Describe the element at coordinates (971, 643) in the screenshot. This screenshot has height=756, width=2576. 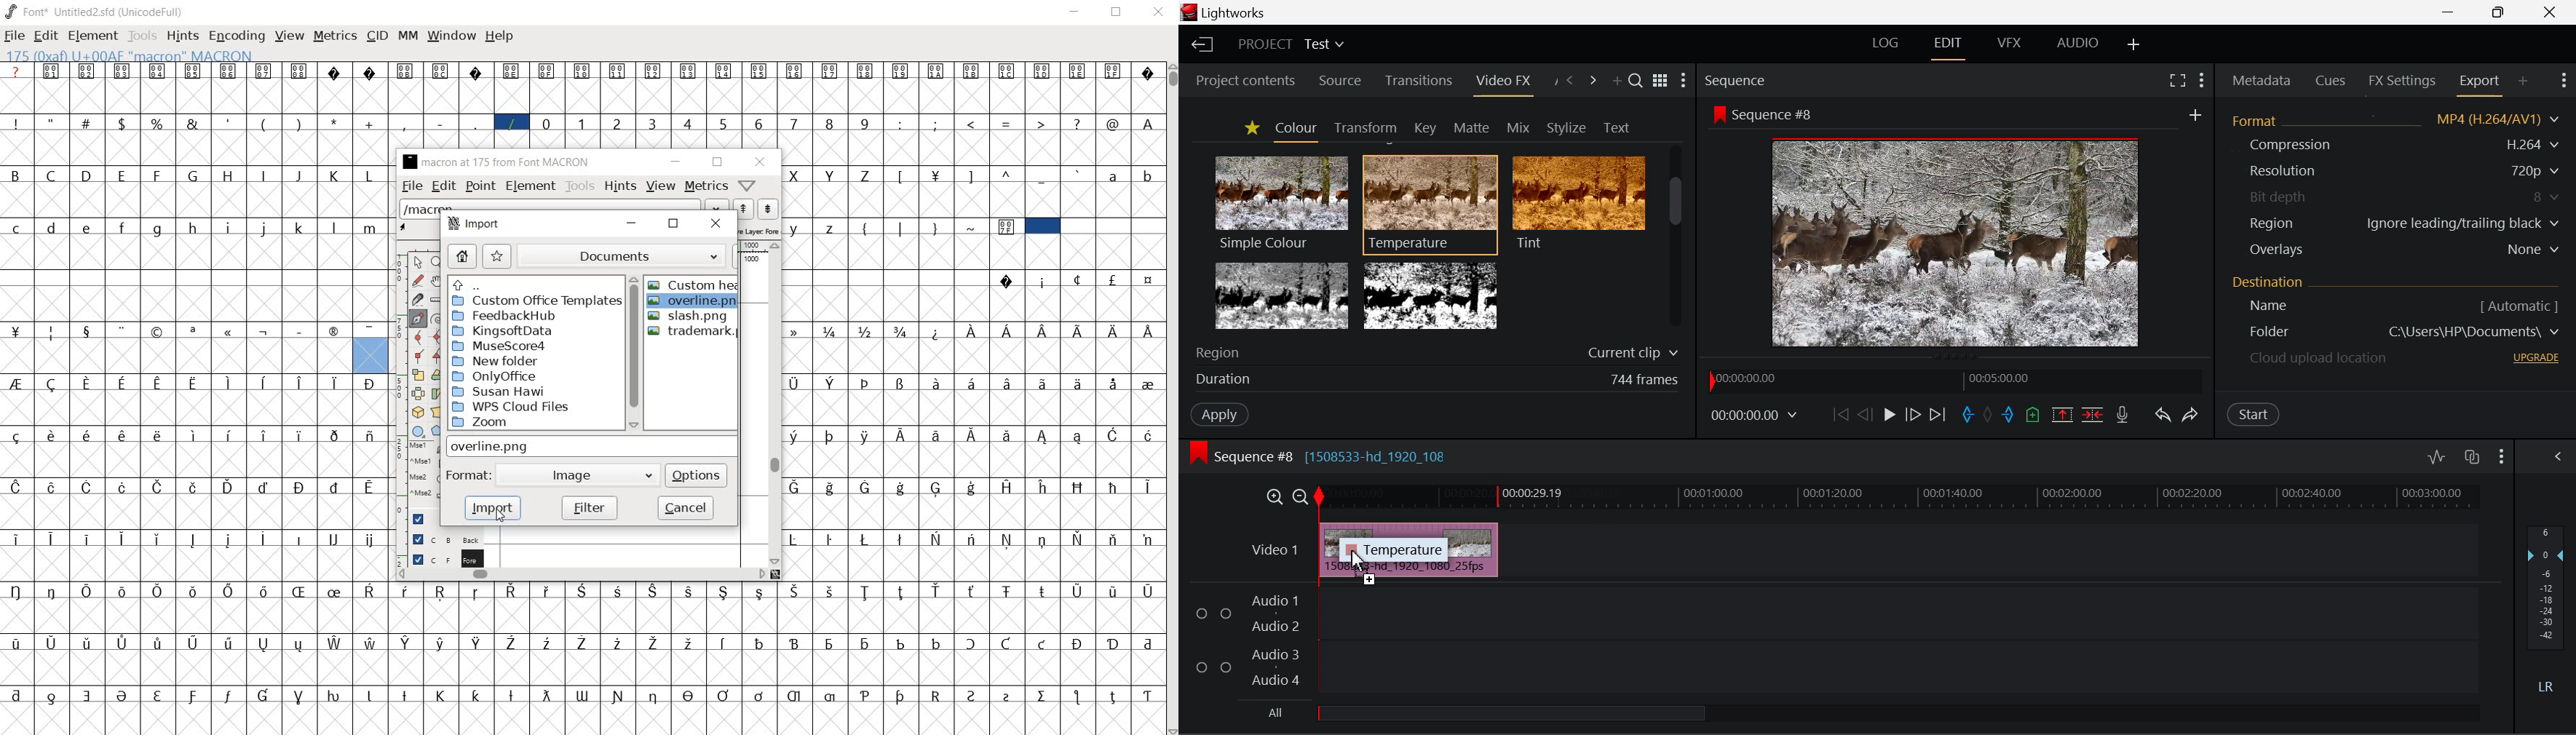
I see `Symbol` at that location.